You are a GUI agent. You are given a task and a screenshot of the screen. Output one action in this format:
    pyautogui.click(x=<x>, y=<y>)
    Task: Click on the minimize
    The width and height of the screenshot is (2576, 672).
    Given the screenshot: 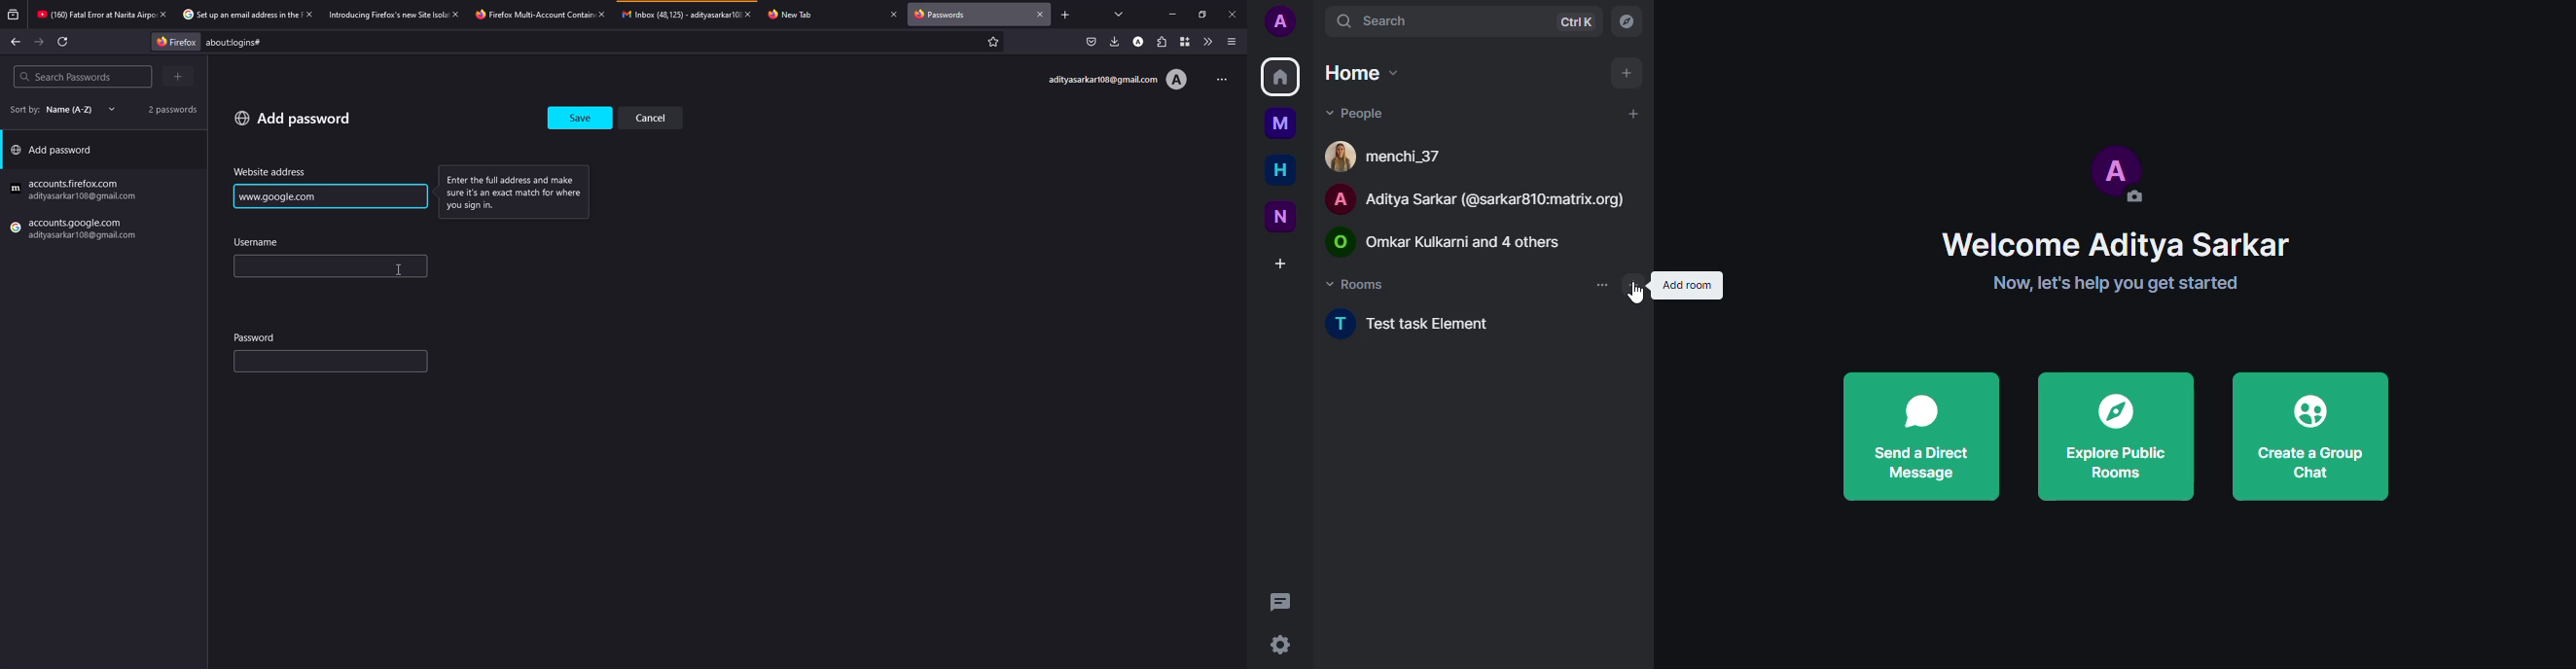 What is the action you would take?
    pyautogui.click(x=1175, y=14)
    